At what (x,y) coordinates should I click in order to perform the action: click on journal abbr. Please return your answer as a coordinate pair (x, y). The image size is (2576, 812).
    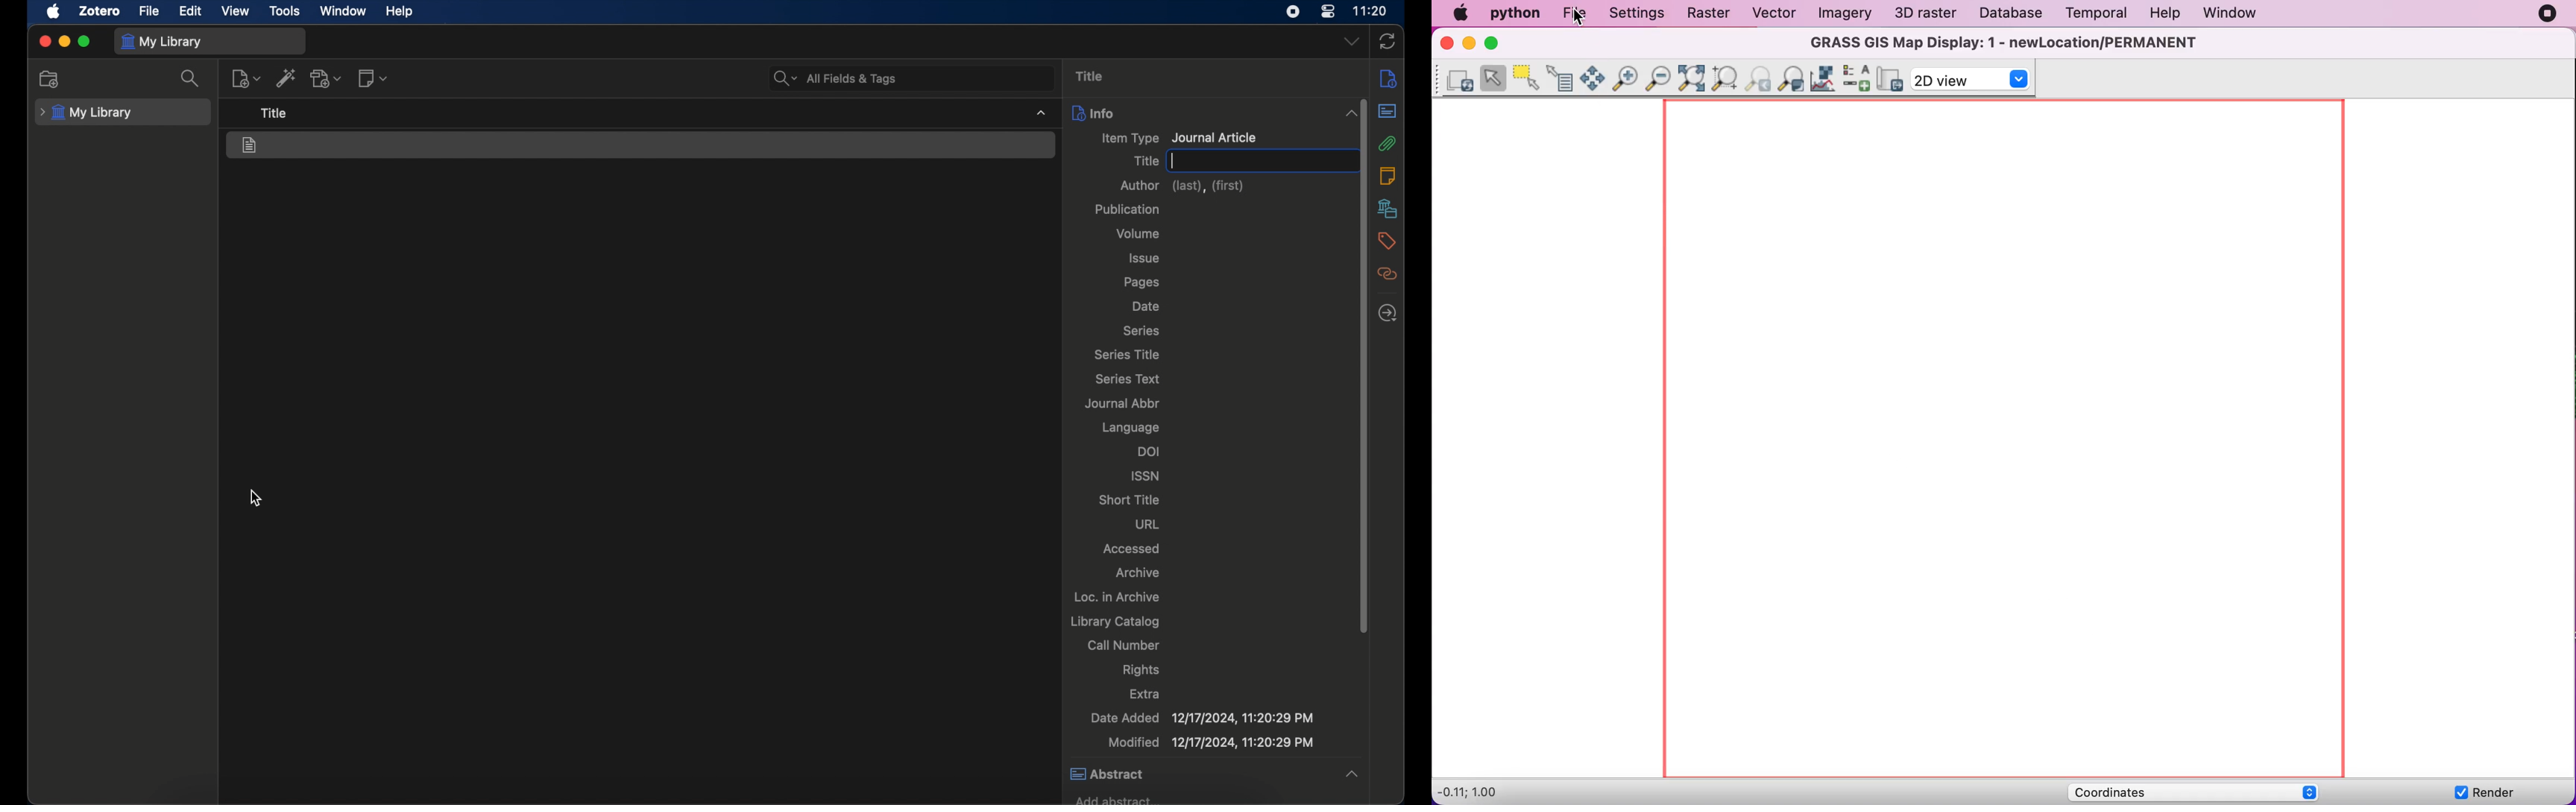
    Looking at the image, I should click on (1122, 402).